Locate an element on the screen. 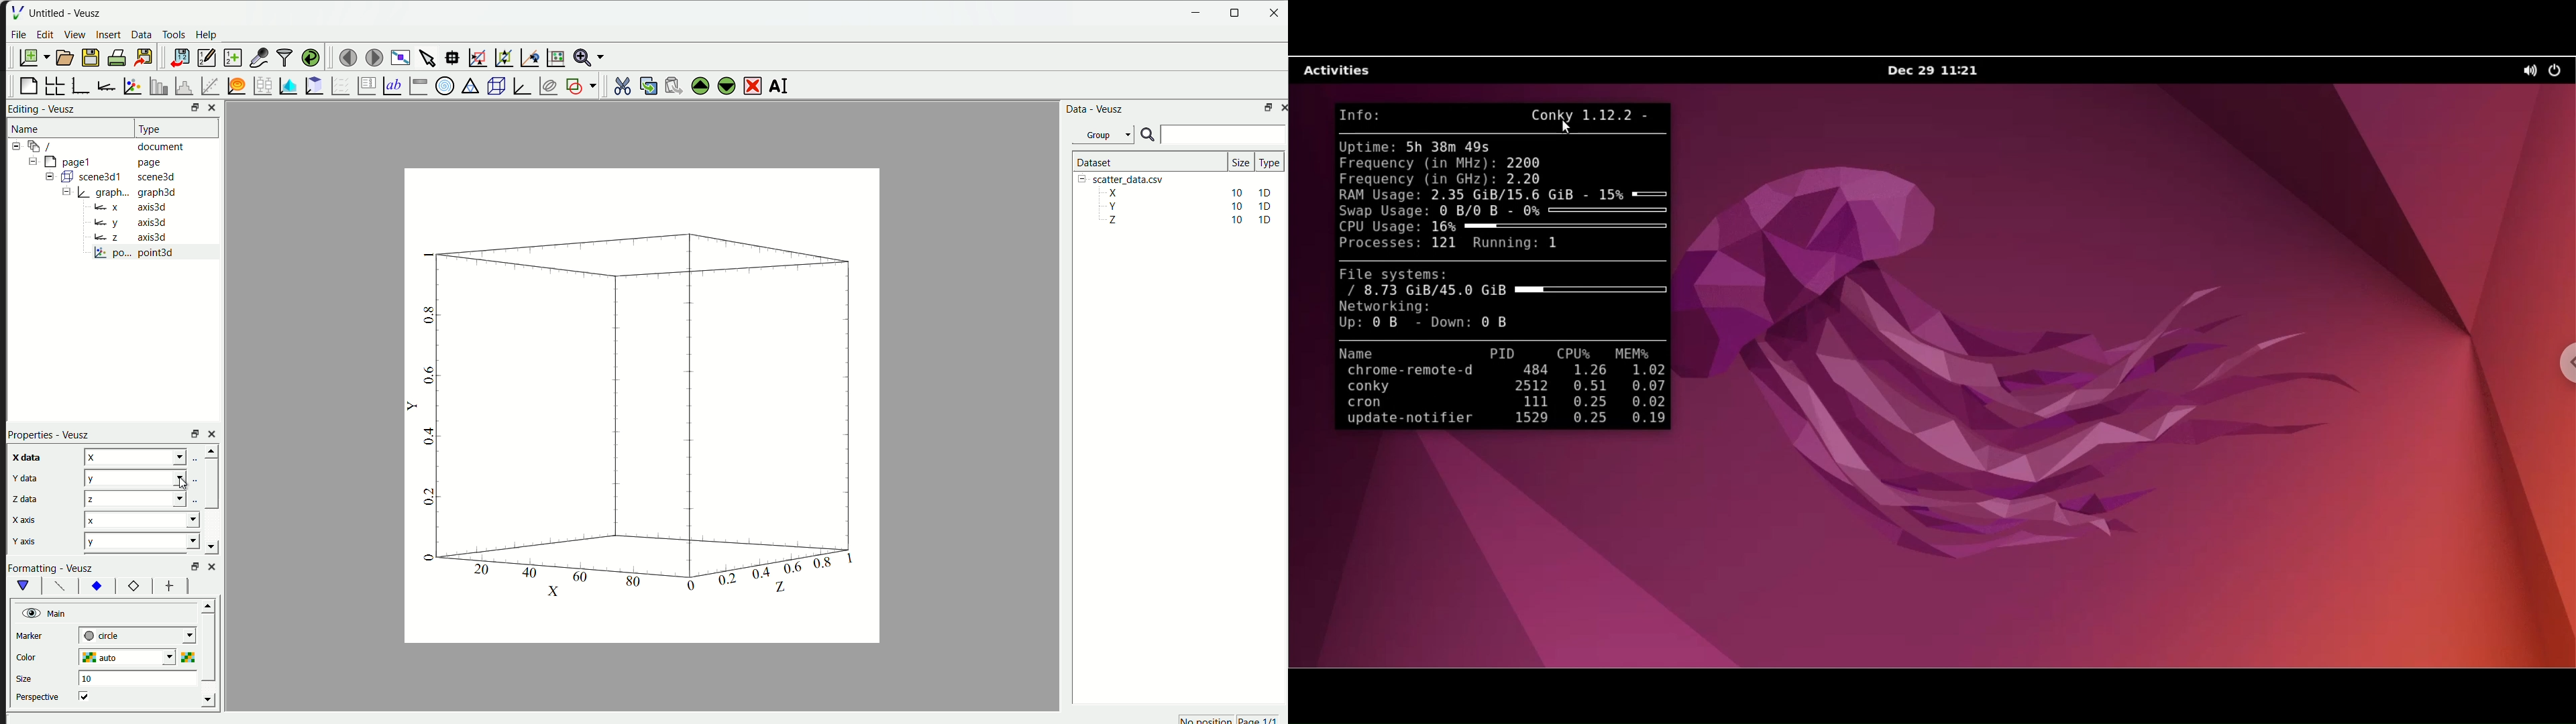 This screenshot has height=728, width=2576. = ( scene3d1  scene3d is located at coordinates (113, 176).